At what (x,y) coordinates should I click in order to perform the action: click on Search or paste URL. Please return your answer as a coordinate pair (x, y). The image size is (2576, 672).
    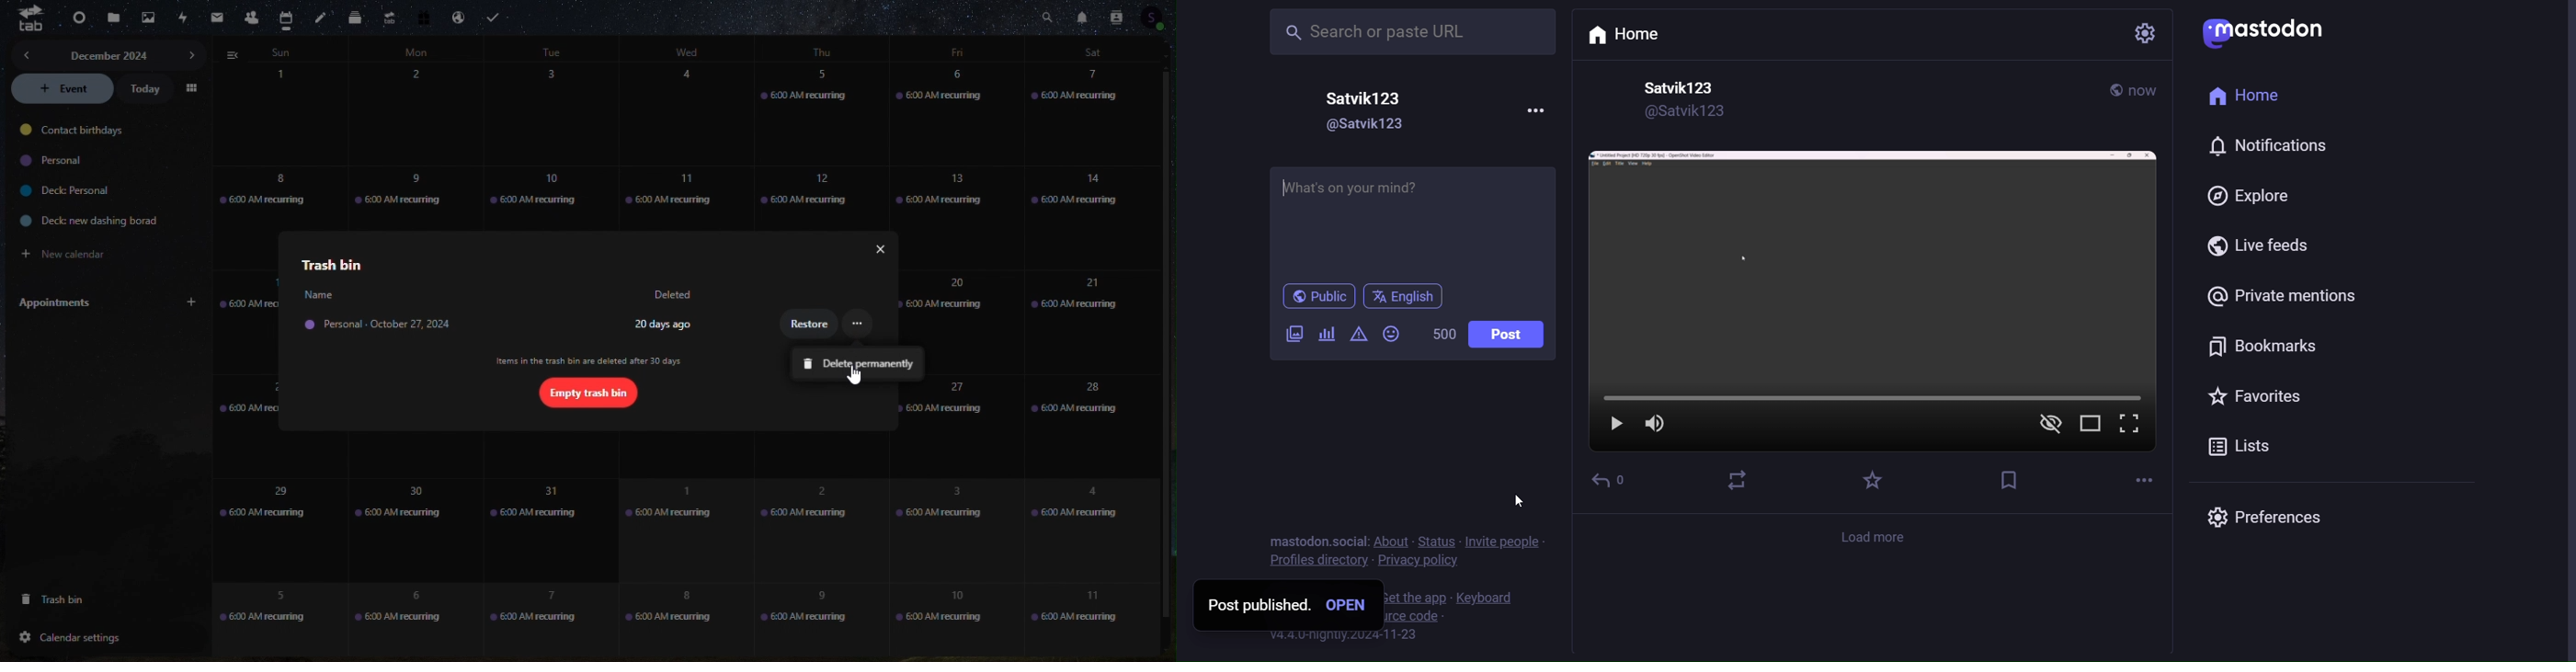
    Looking at the image, I should click on (1411, 31).